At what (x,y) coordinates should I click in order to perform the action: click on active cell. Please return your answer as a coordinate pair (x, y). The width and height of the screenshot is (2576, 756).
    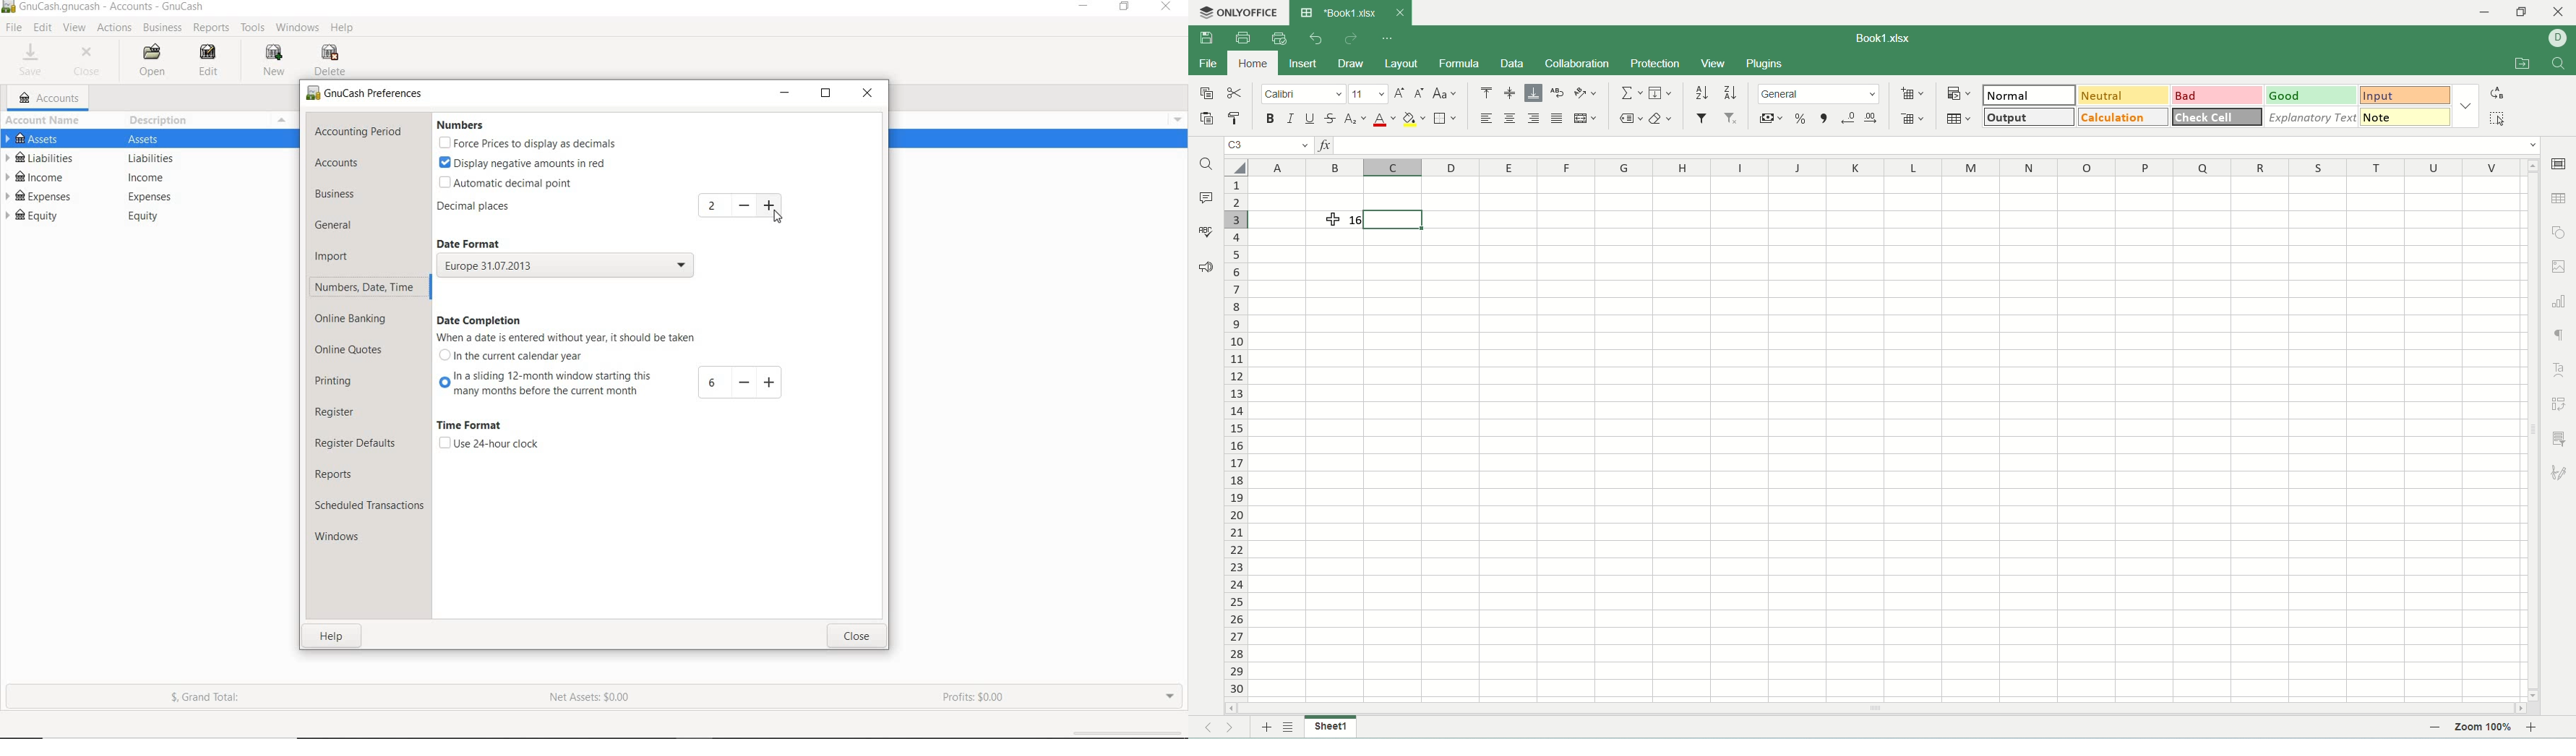
    Looking at the image, I should click on (1394, 218).